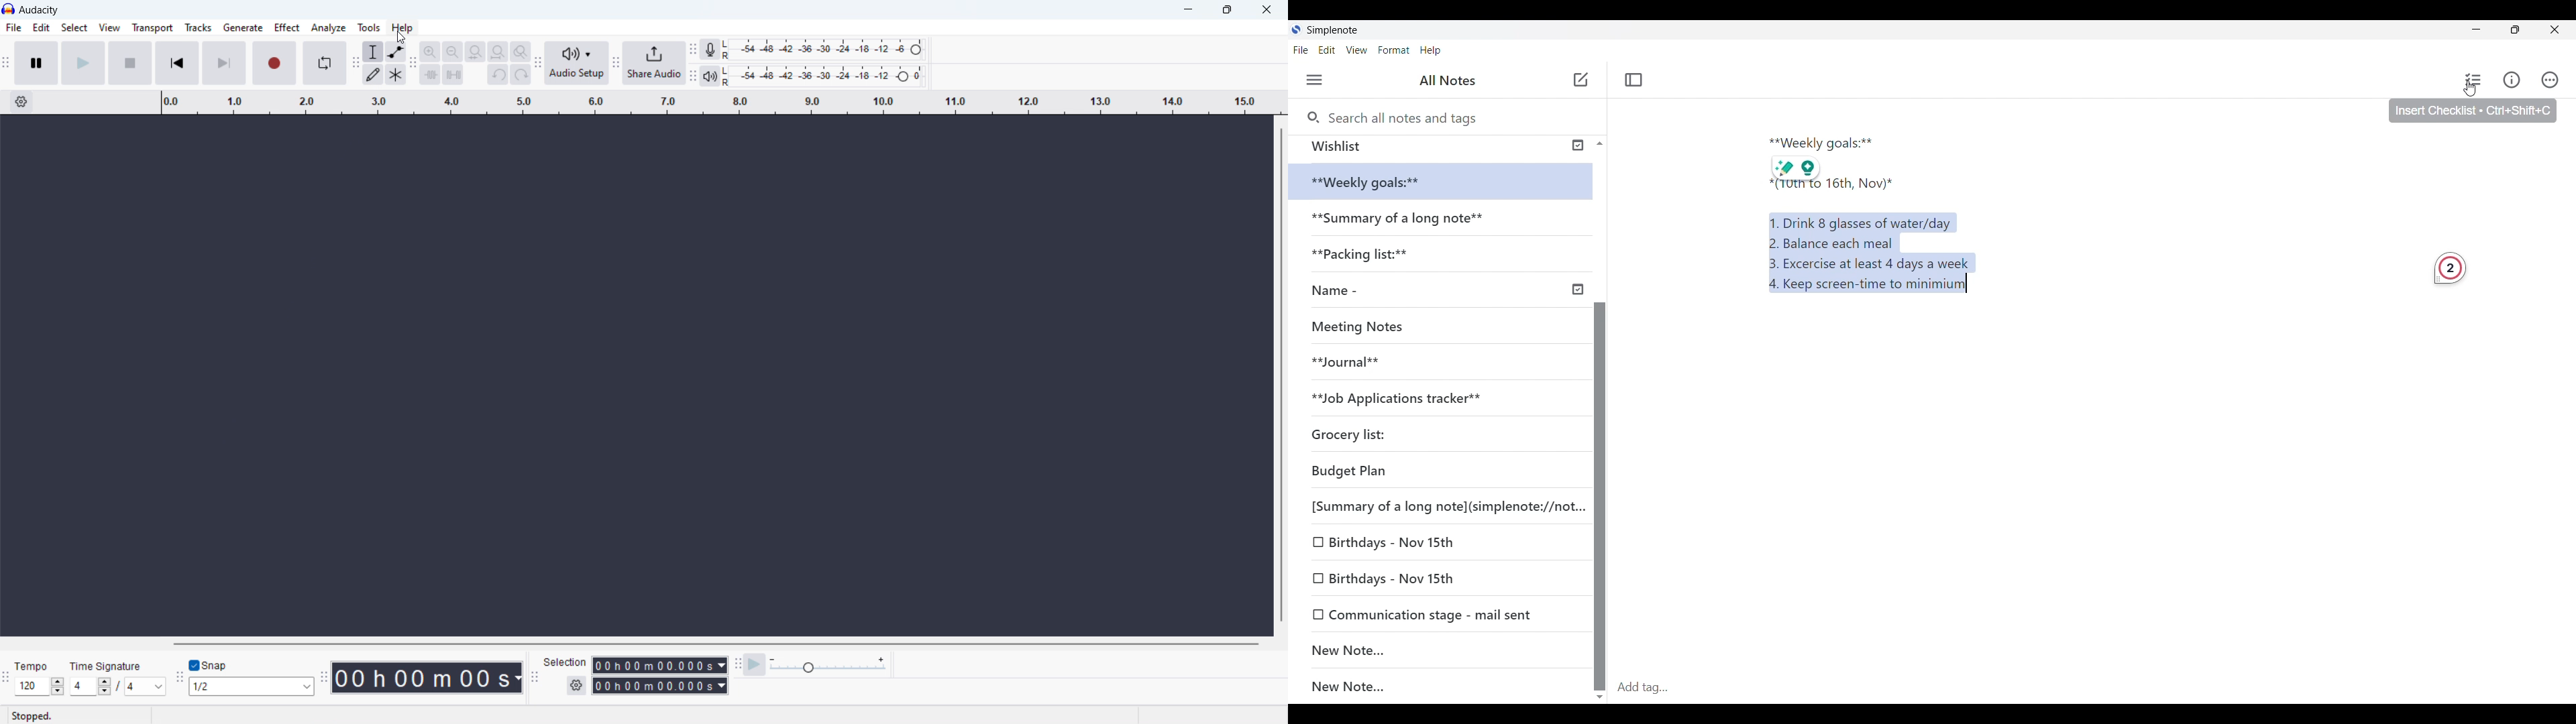  Describe the element at coordinates (274, 62) in the screenshot. I see `recording` at that location.